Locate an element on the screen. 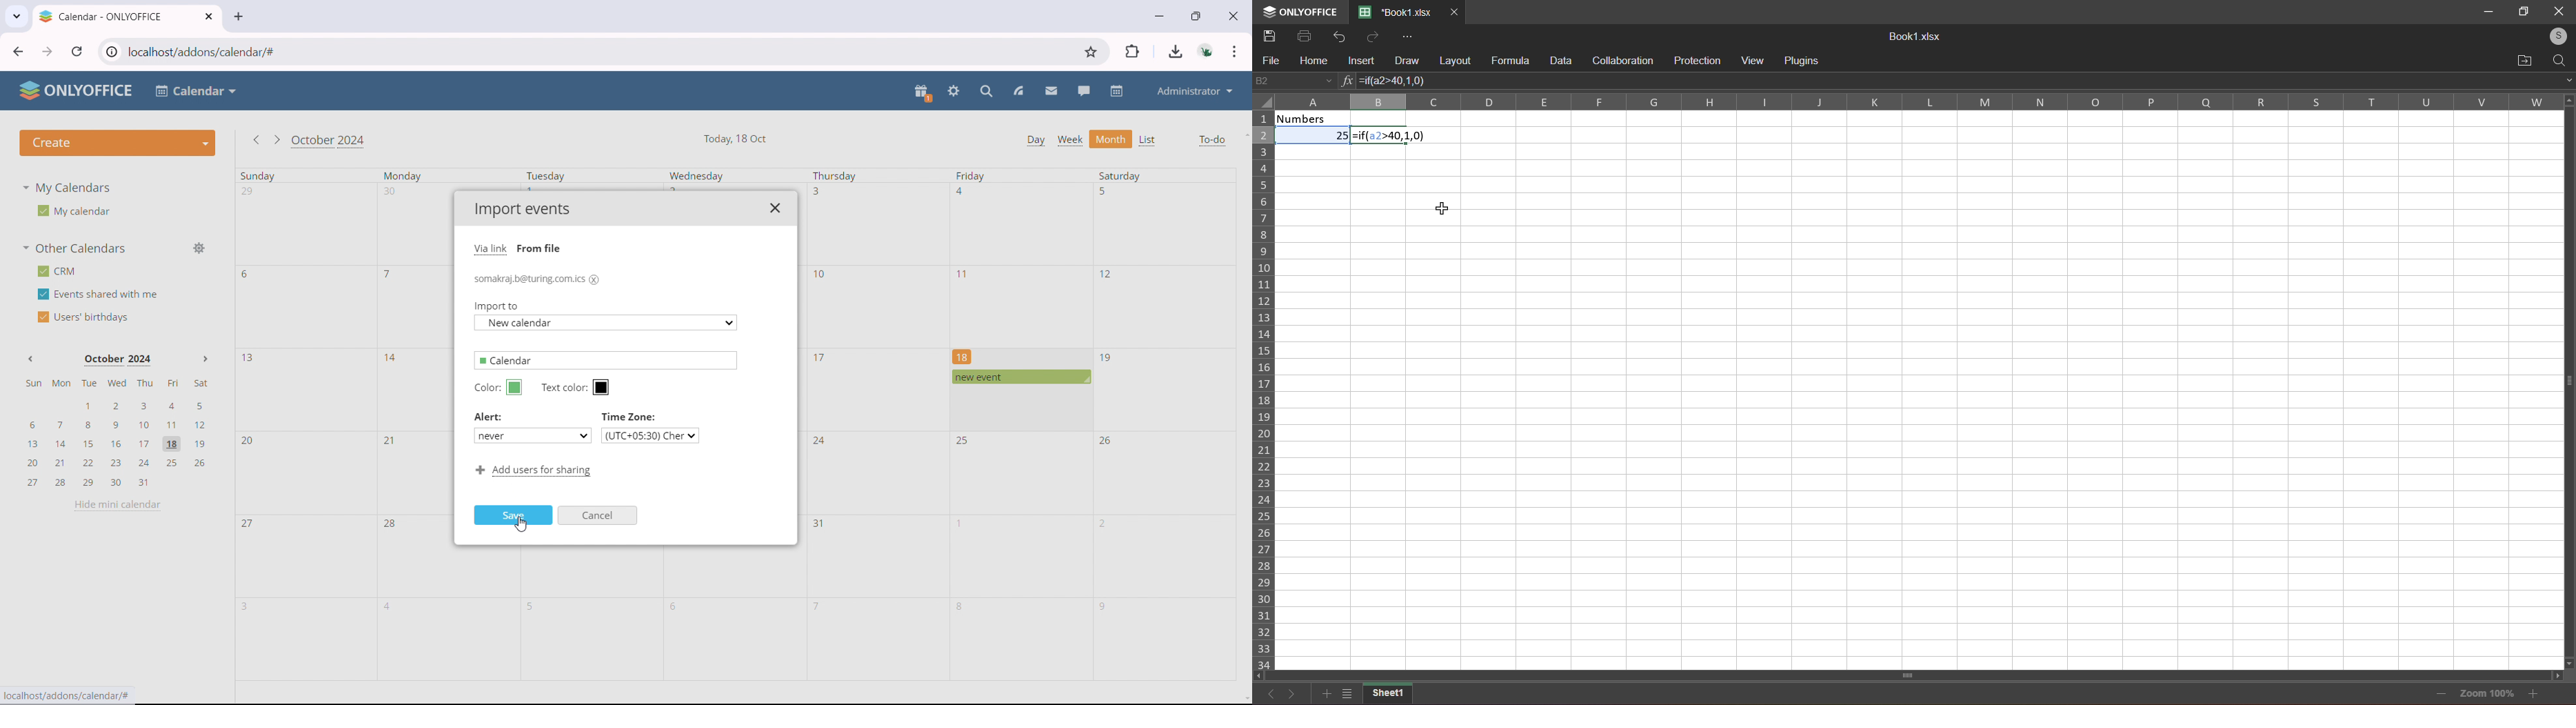  Column Label is located at coordinates (1911, 101).